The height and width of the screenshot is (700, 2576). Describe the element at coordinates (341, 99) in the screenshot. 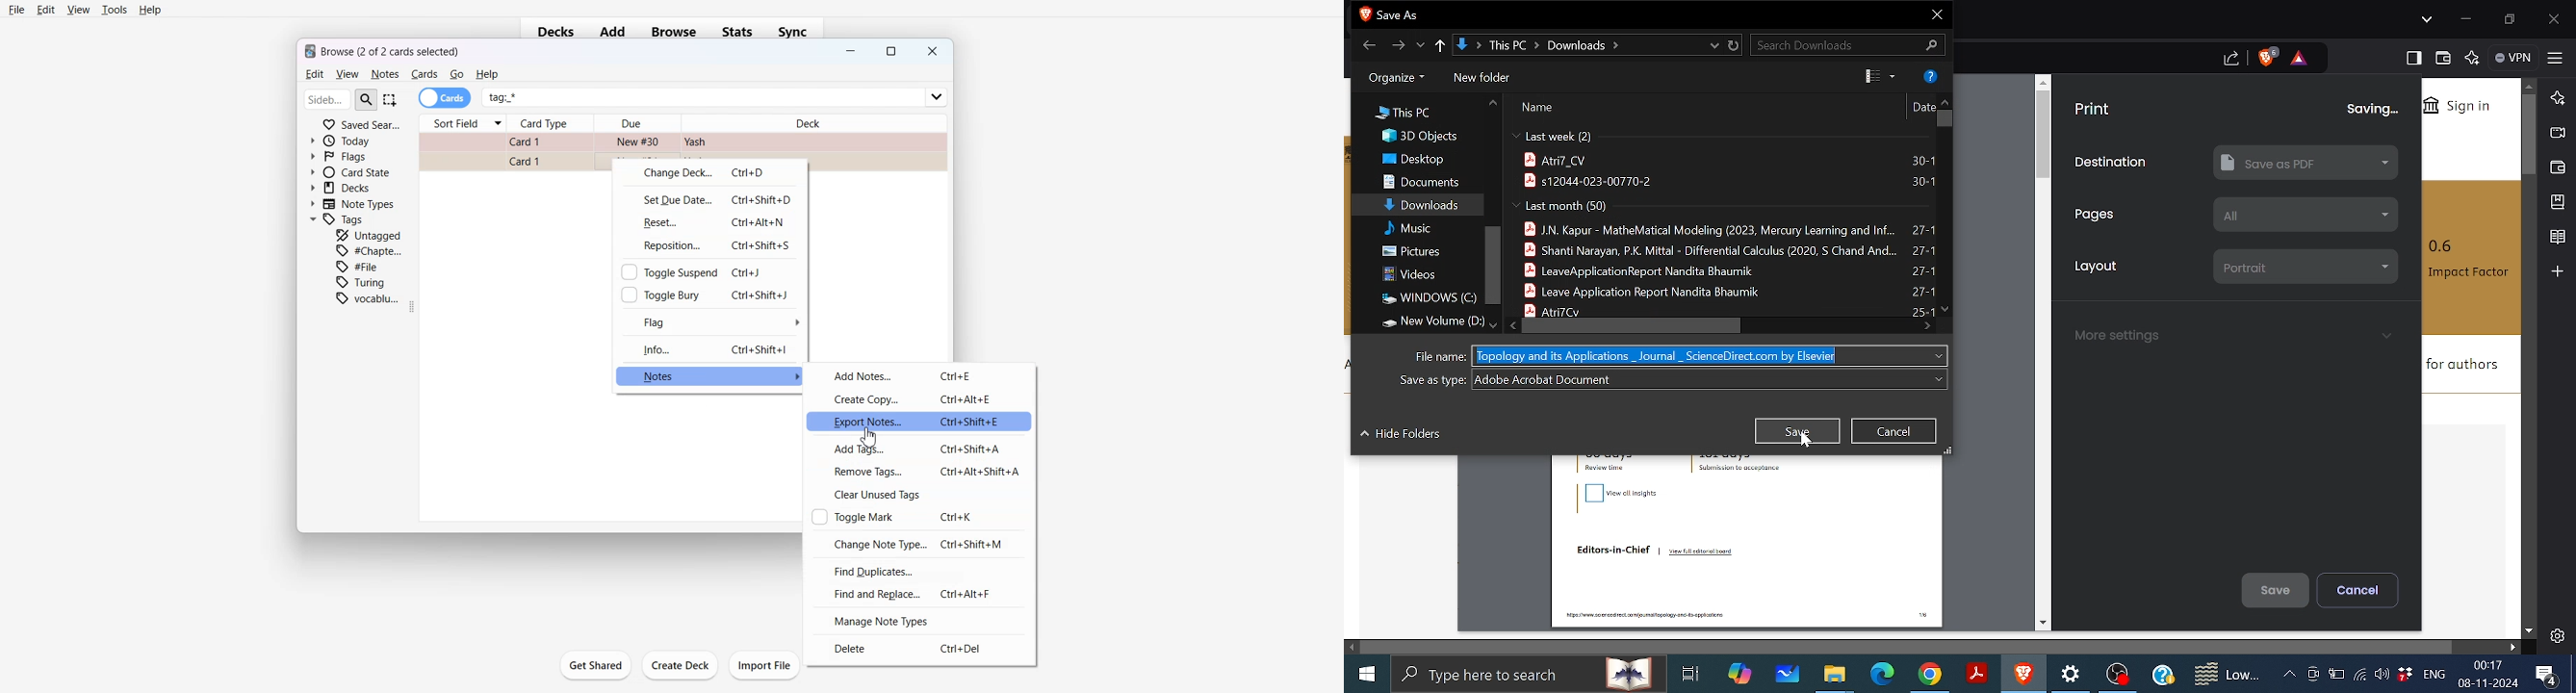

I see `Search Bar` at that location.